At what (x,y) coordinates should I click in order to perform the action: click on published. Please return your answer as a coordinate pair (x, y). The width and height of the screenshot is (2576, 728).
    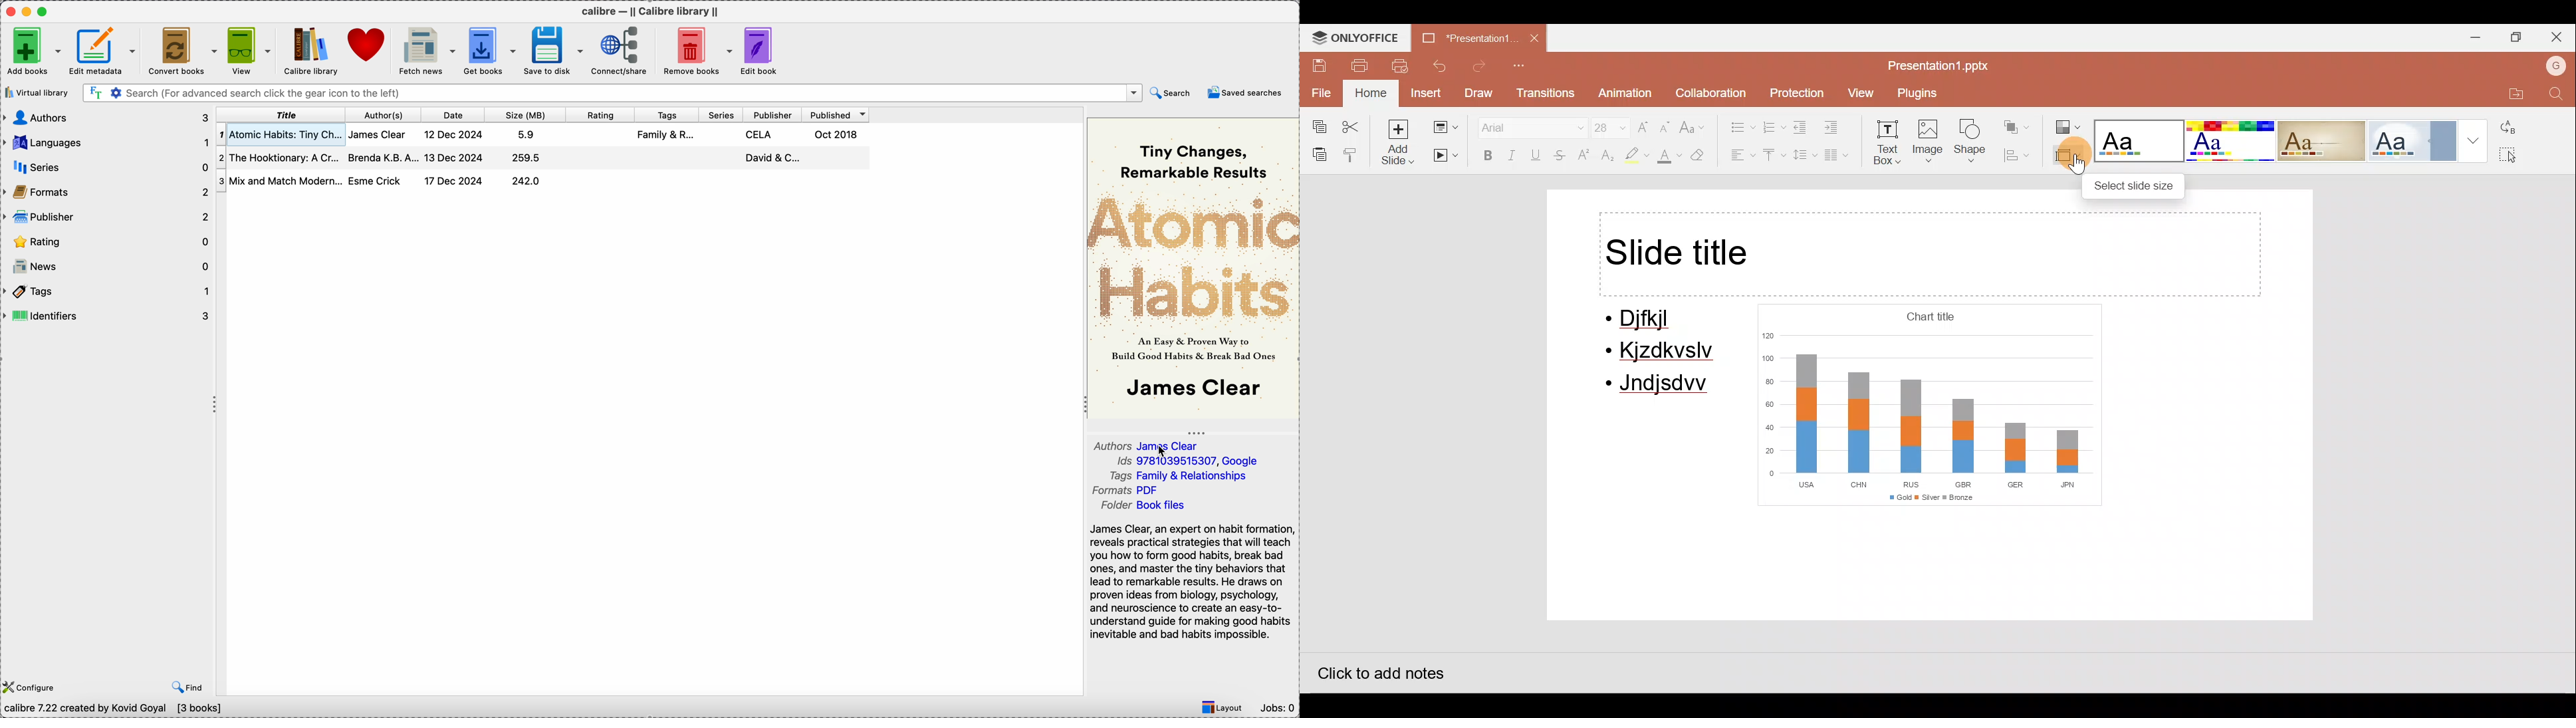
    Looking at the image, I should click on (836, 115).